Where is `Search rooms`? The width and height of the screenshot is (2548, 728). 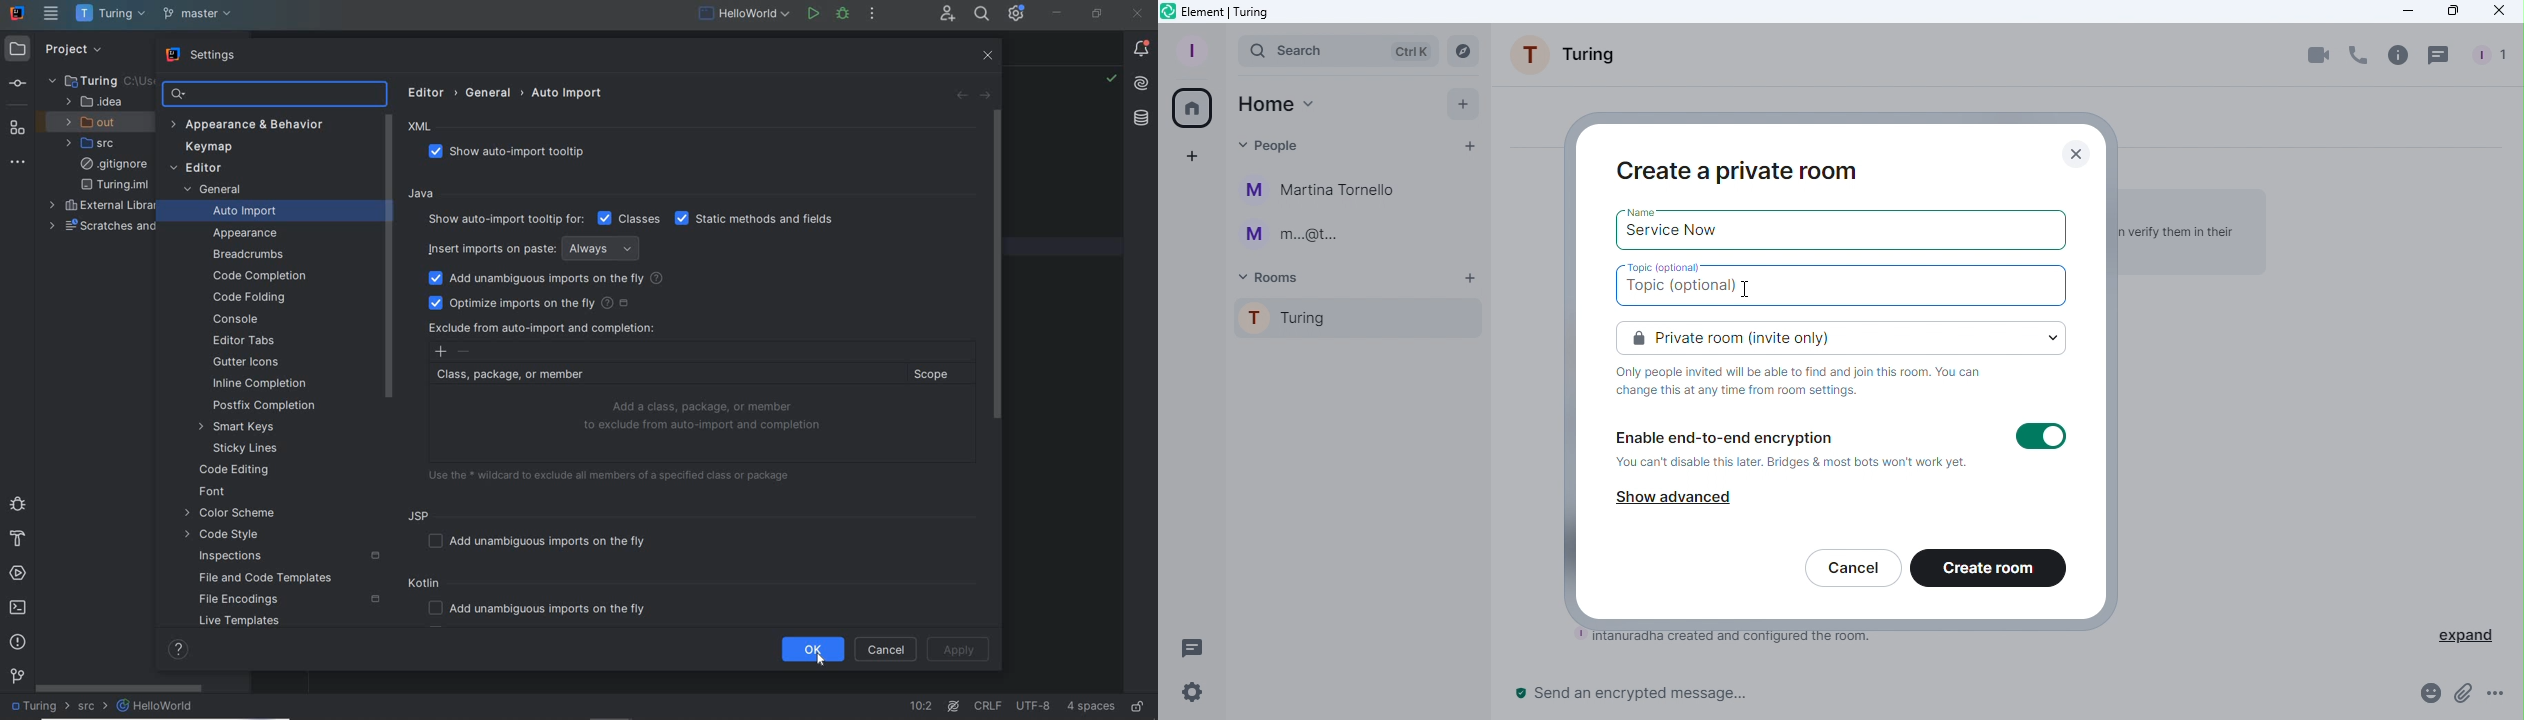 Search rooms is located at coordinates (1466, 51).